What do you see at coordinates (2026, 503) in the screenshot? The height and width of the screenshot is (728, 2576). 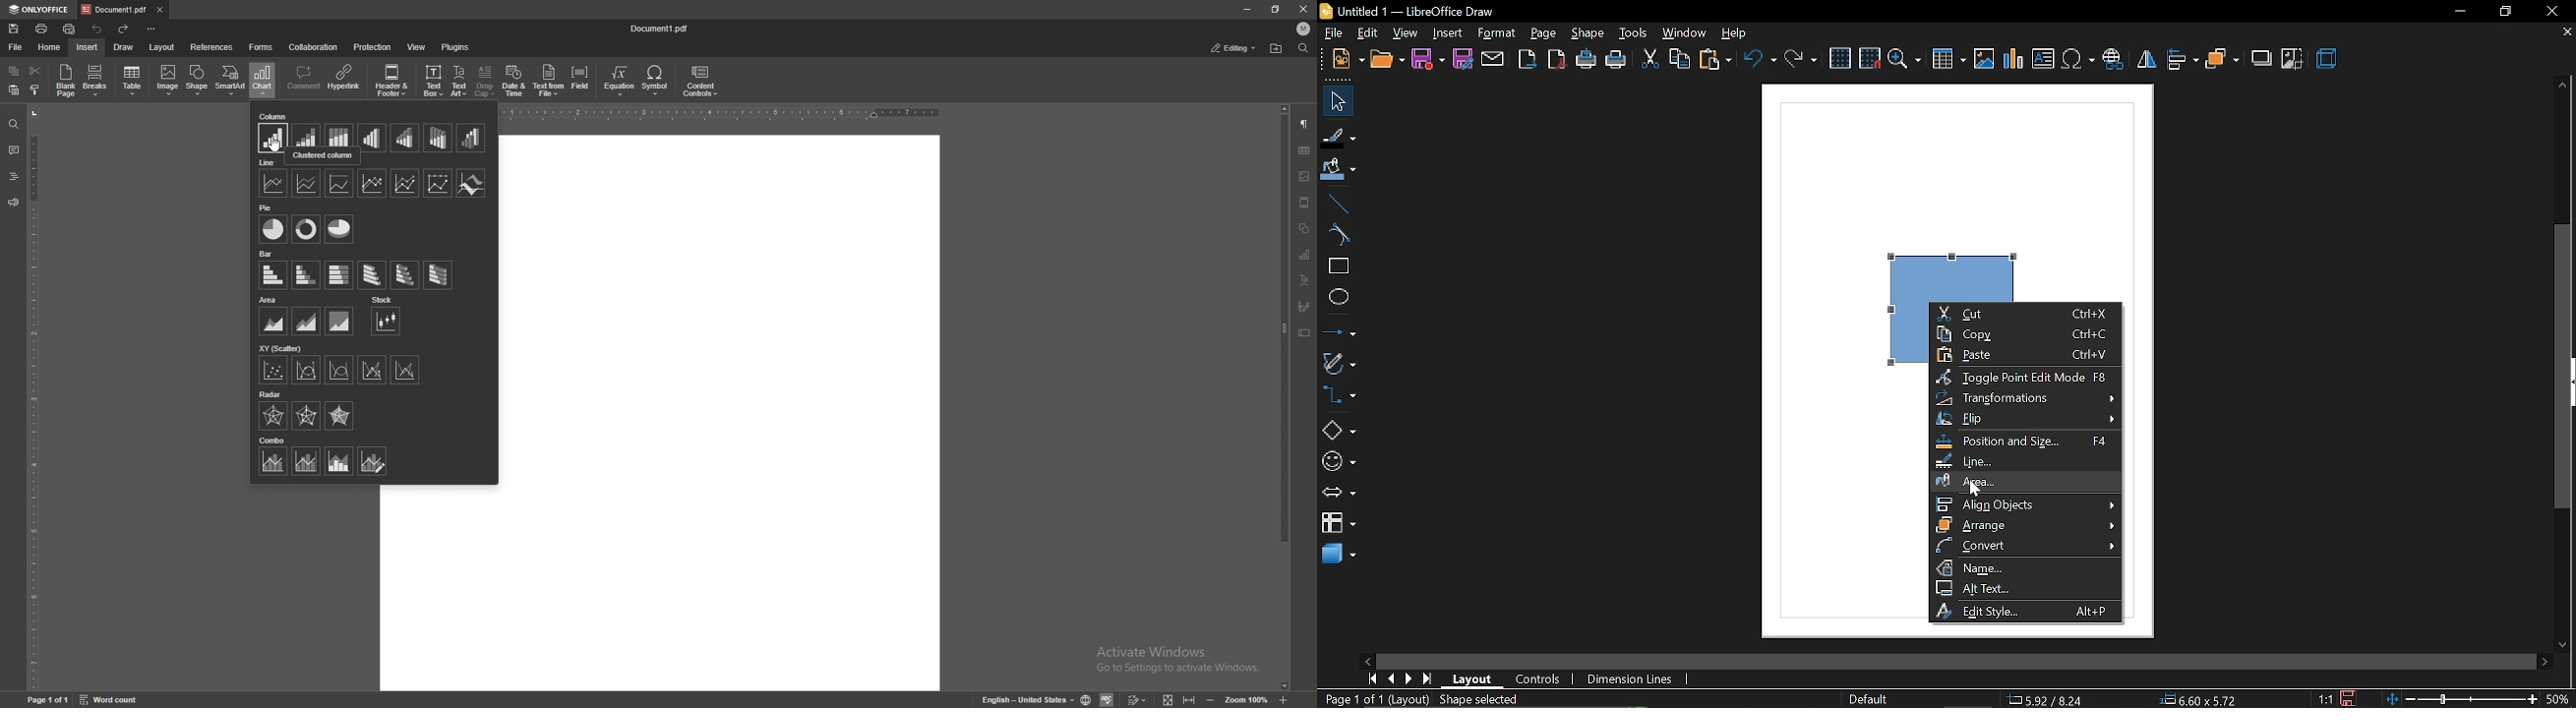 I see `align objects` at bounding box center [2026, 503].